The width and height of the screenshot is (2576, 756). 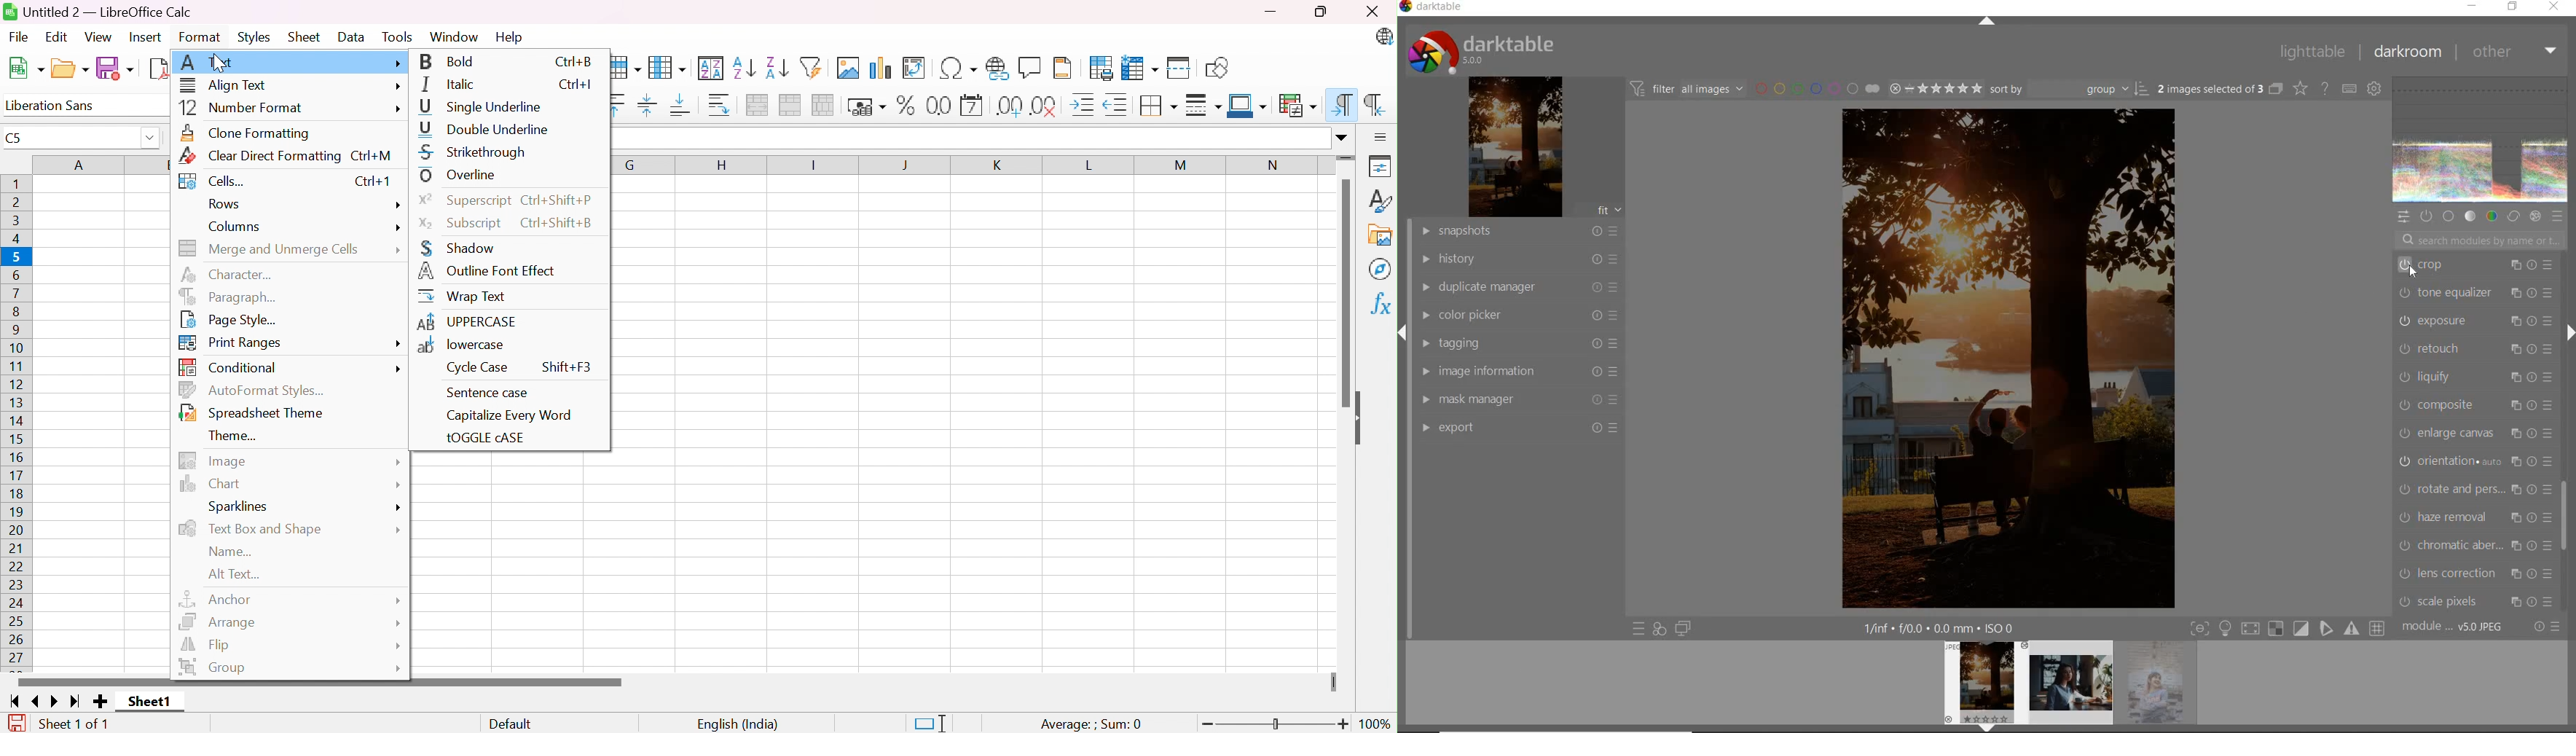 What do you see at coordinates (261, 155) in the screenshot?
I see `Clear Direct Formatting` at bounding box center [261, 155].